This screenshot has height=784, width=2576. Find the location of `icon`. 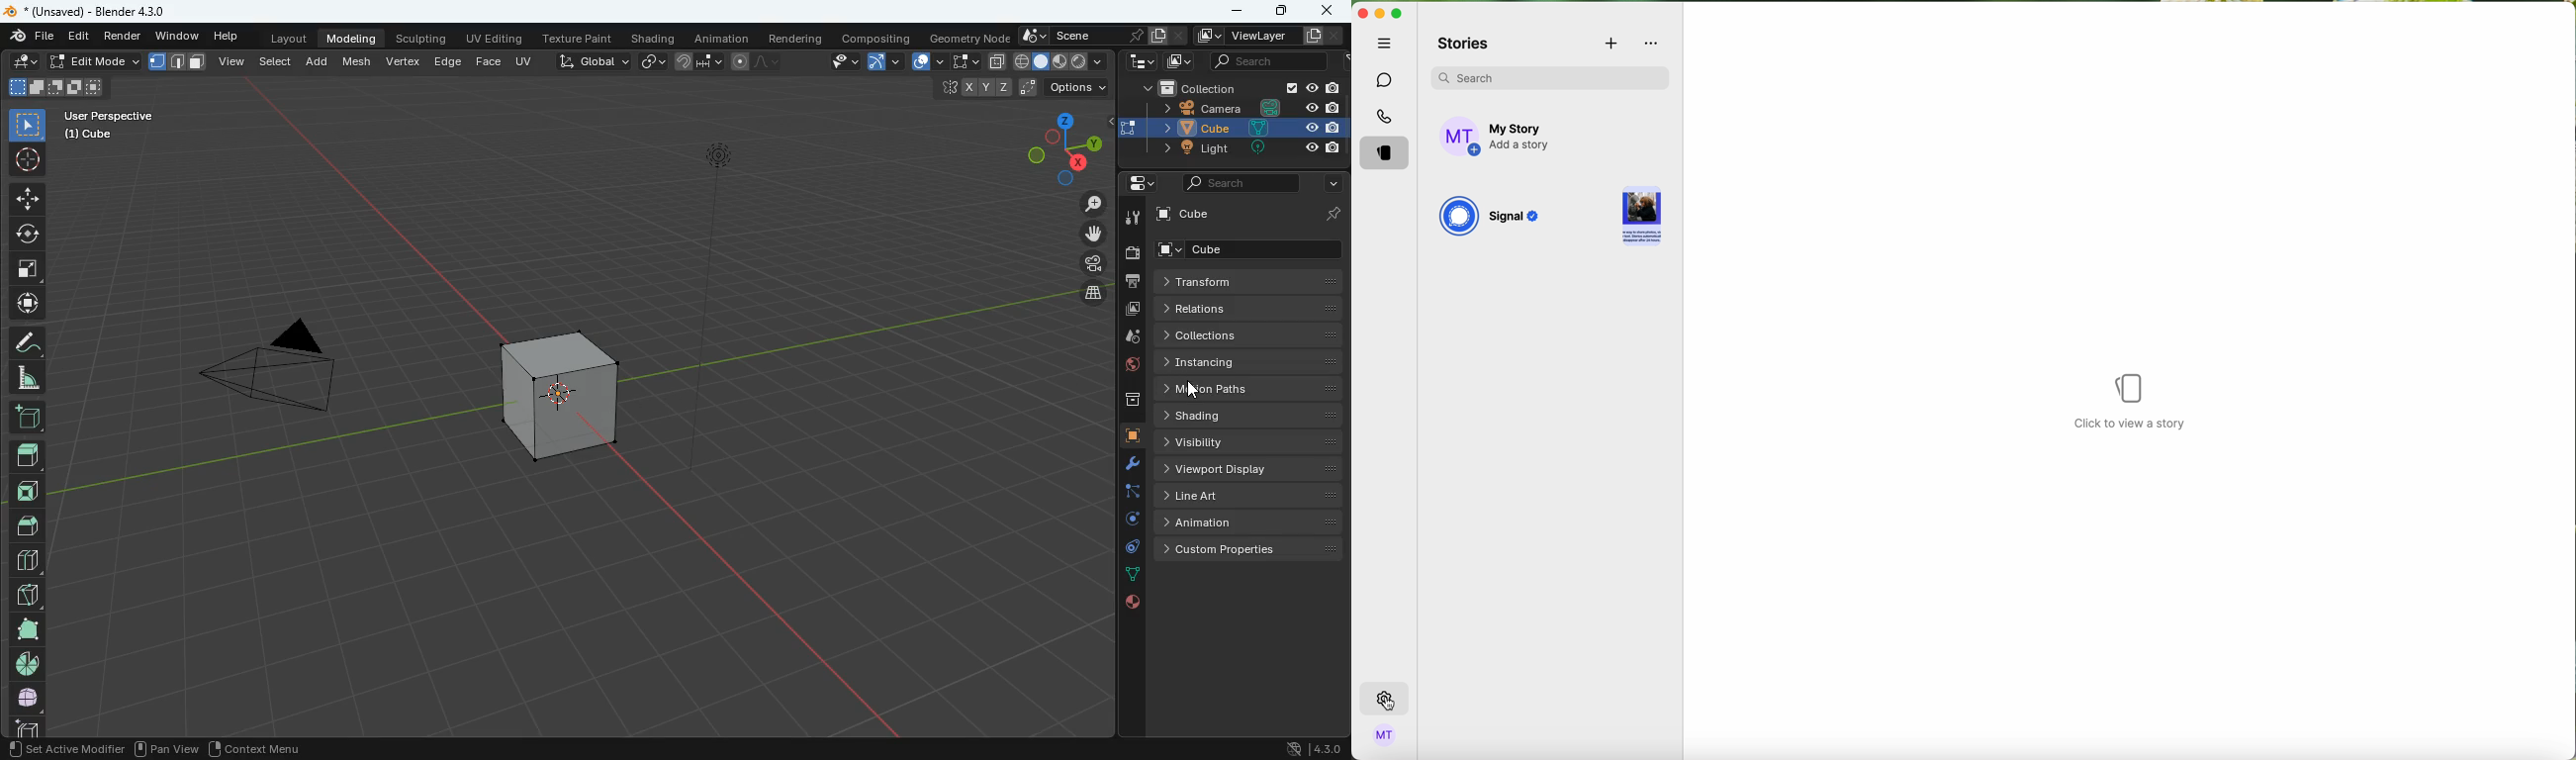

icon is located at coordinates (2132, 388).